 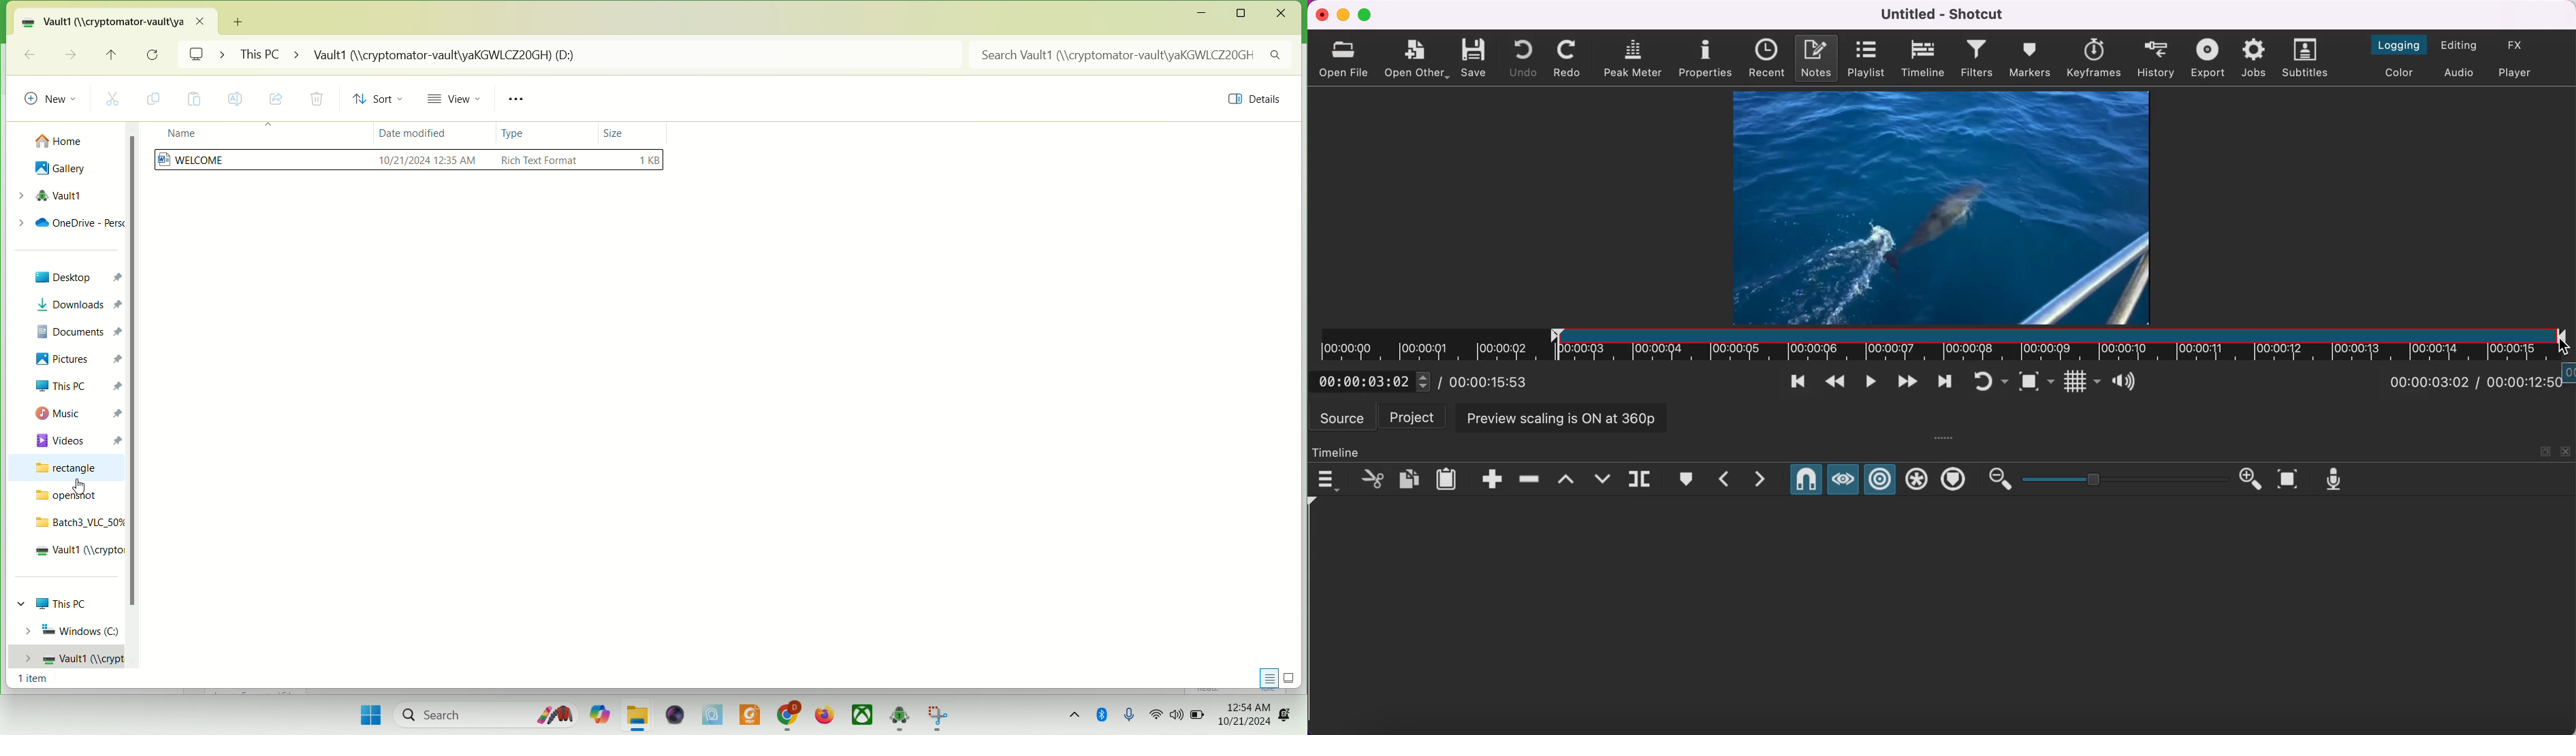 I want to click on undo, so click(x=1525, y=57).